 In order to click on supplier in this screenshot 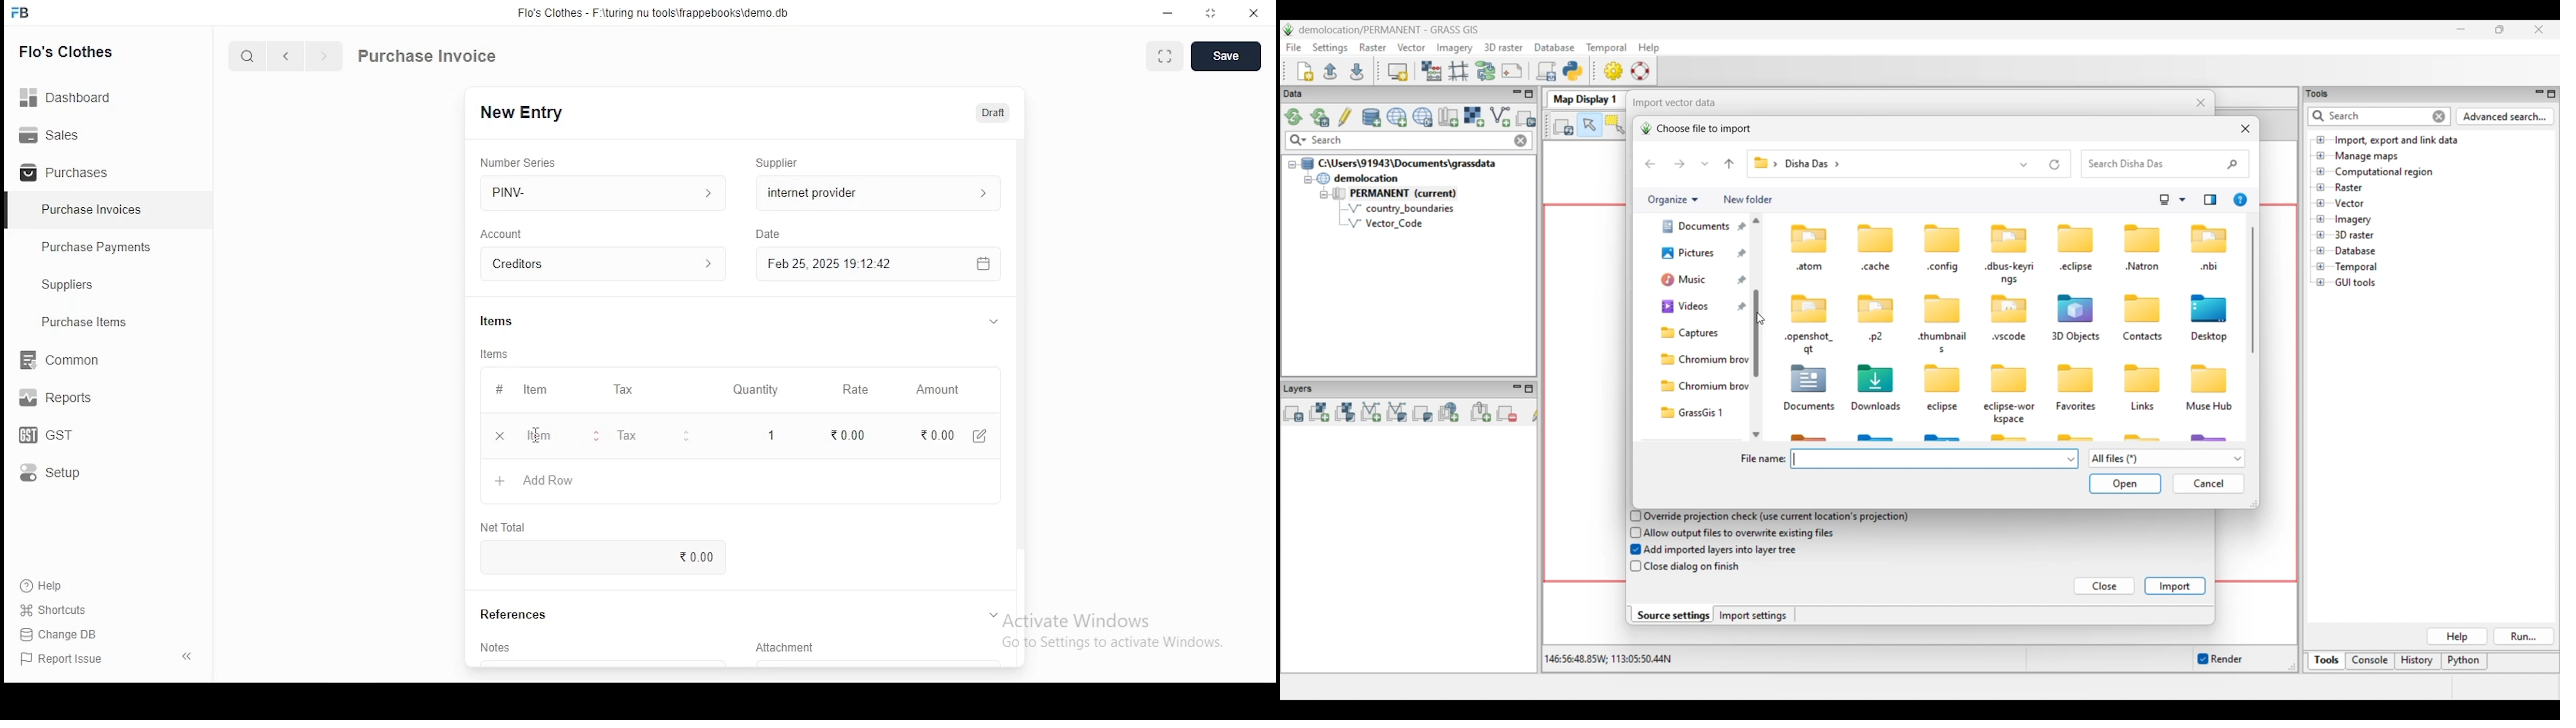, I will do `click(880, 194)`.